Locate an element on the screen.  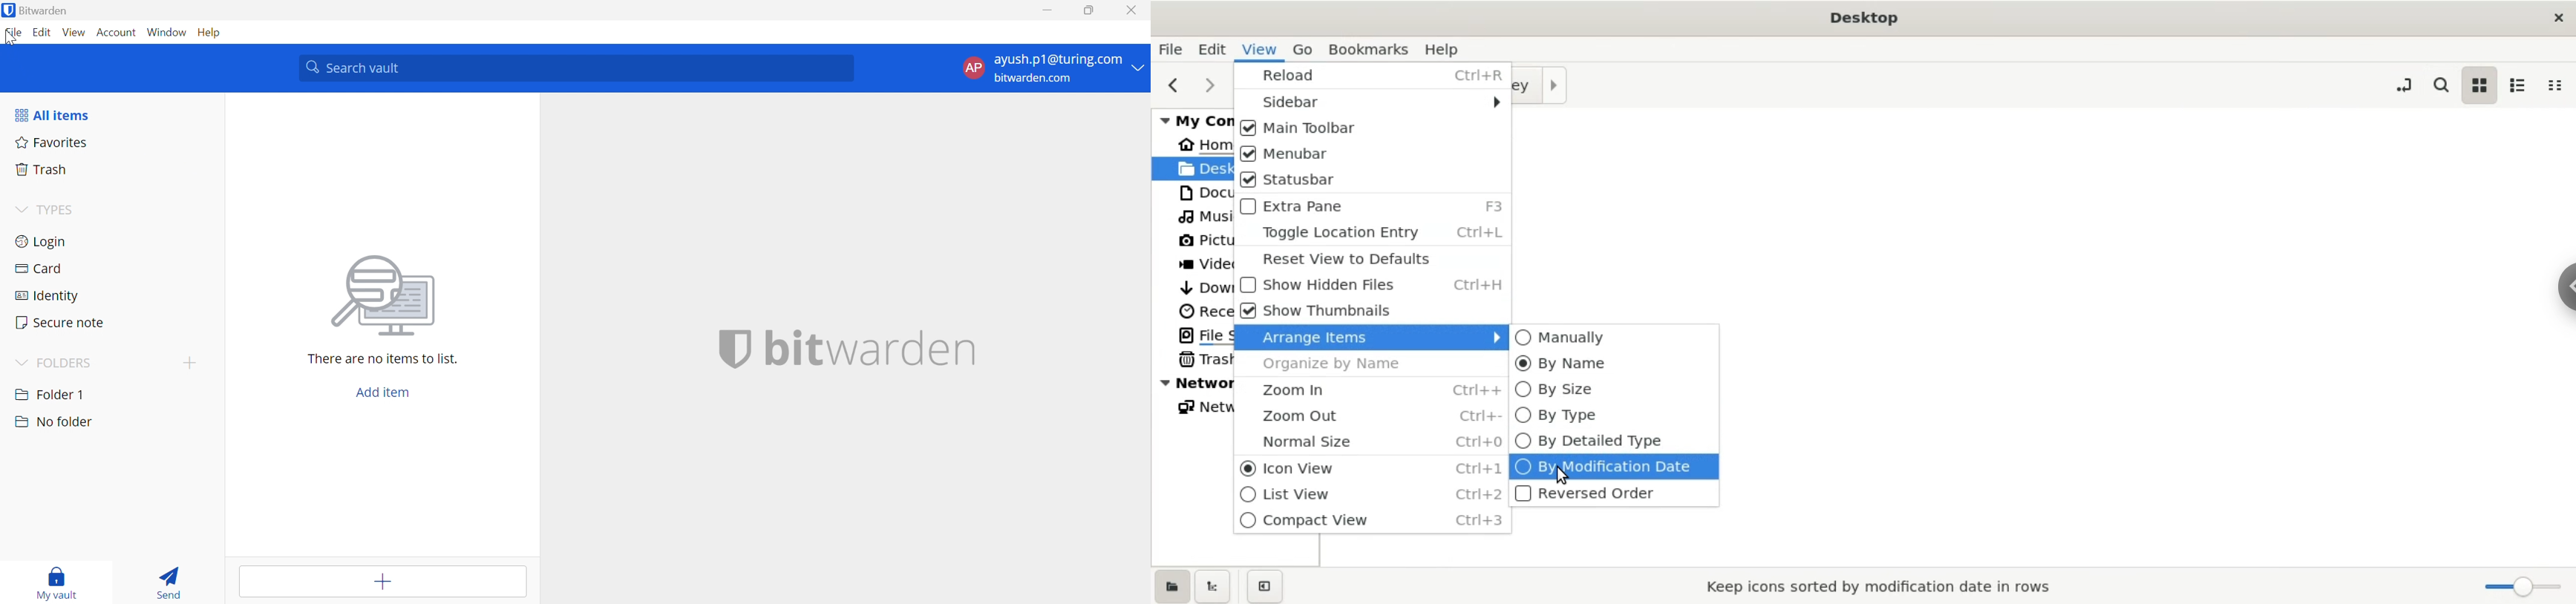
TYPES is located at coordinates (53, 210).